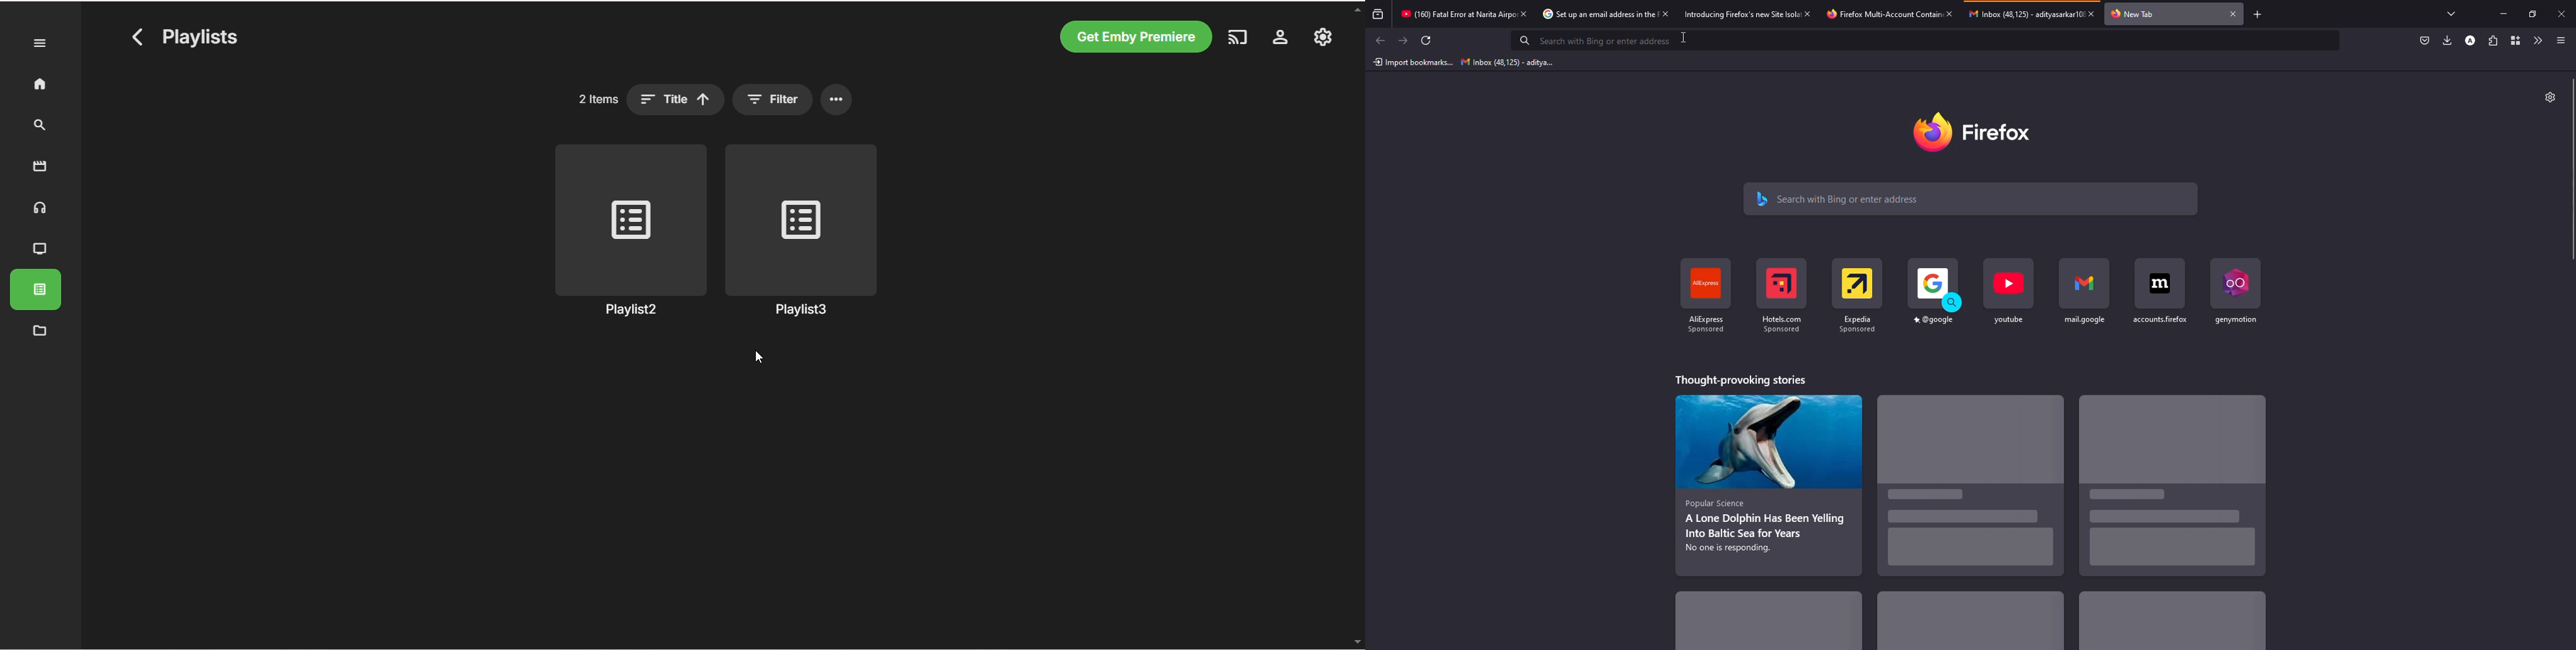  What do you see at coordinates (1873, 15) in the screenshot?
I see `tab` at bounding box center [1873, 15].